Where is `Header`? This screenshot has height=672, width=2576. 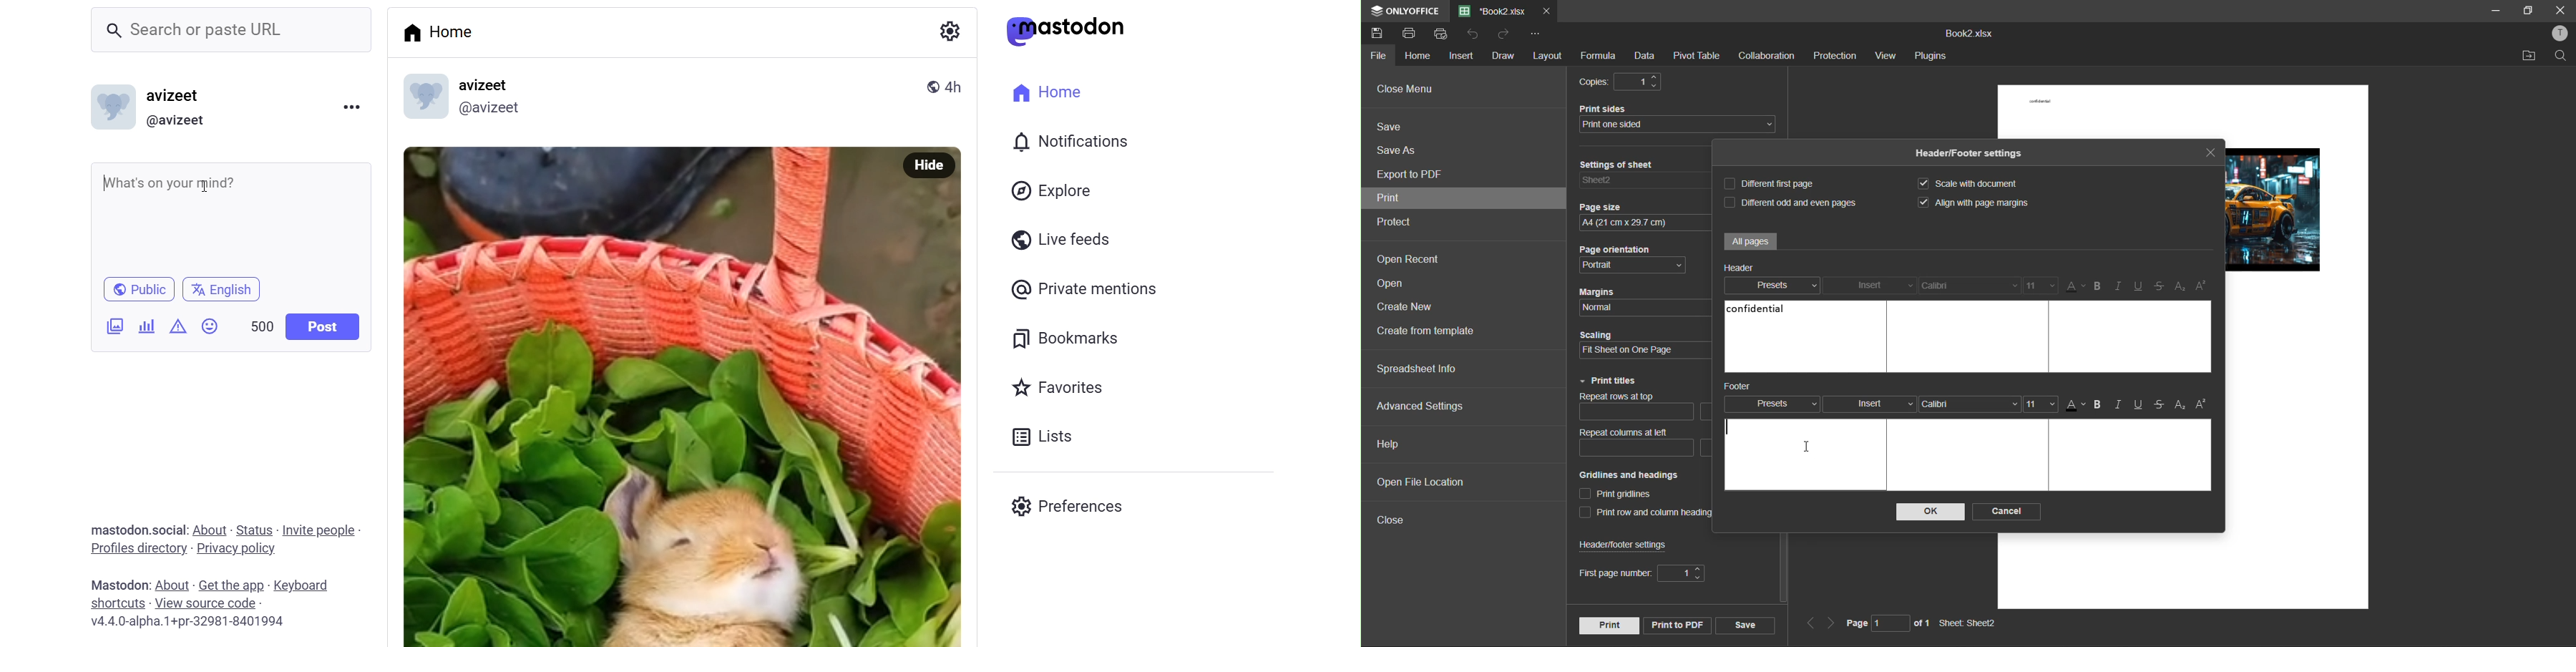 Header is located at coordinates (1743, 269).